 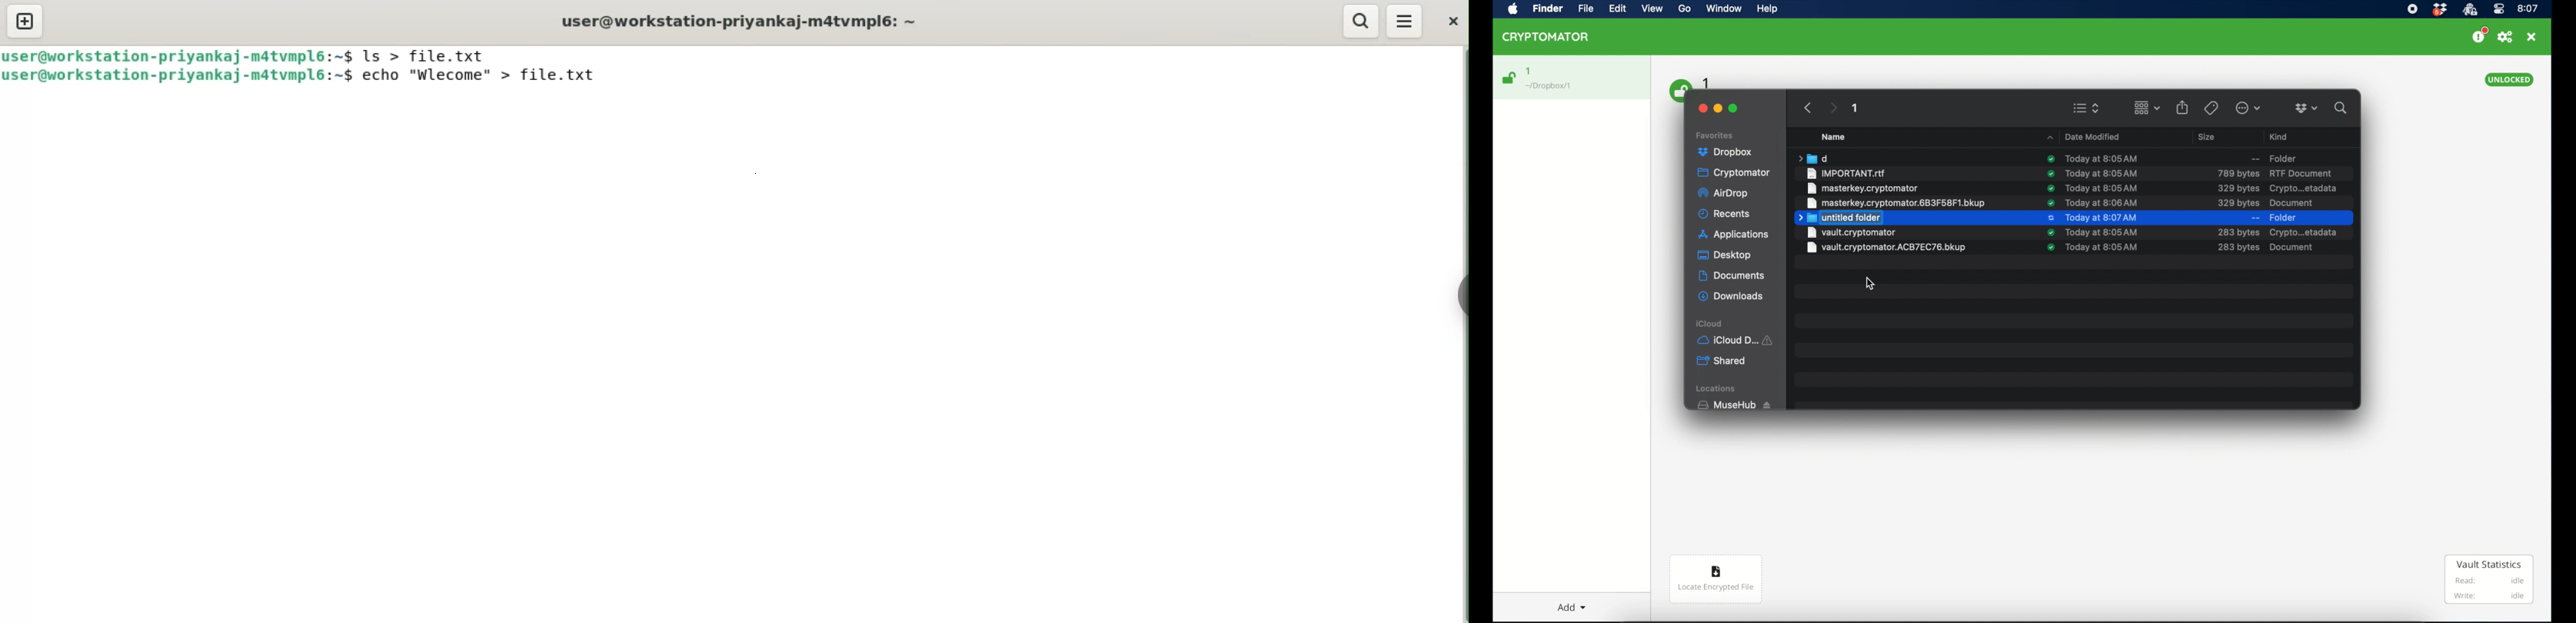 I want to click on Help, so click(x=1769, y=11).